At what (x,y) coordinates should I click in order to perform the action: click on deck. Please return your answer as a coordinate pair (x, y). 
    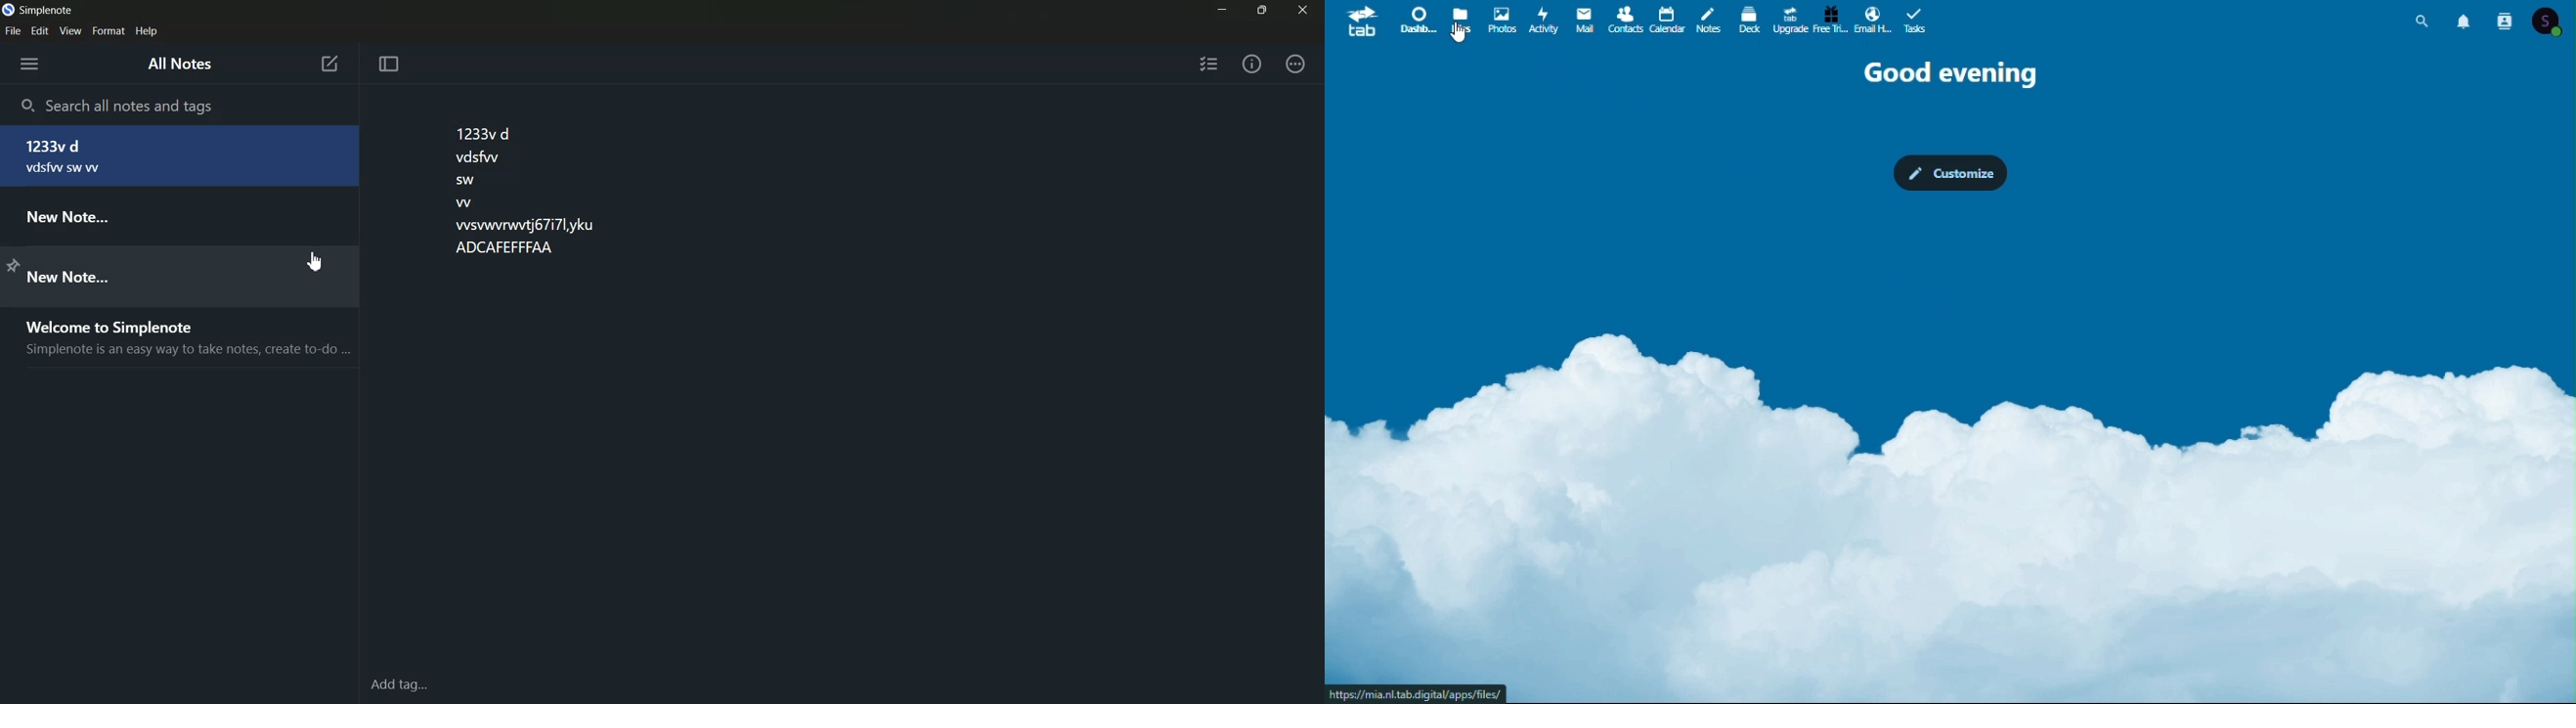
    Looking at the image, I should click on (1749, 19).